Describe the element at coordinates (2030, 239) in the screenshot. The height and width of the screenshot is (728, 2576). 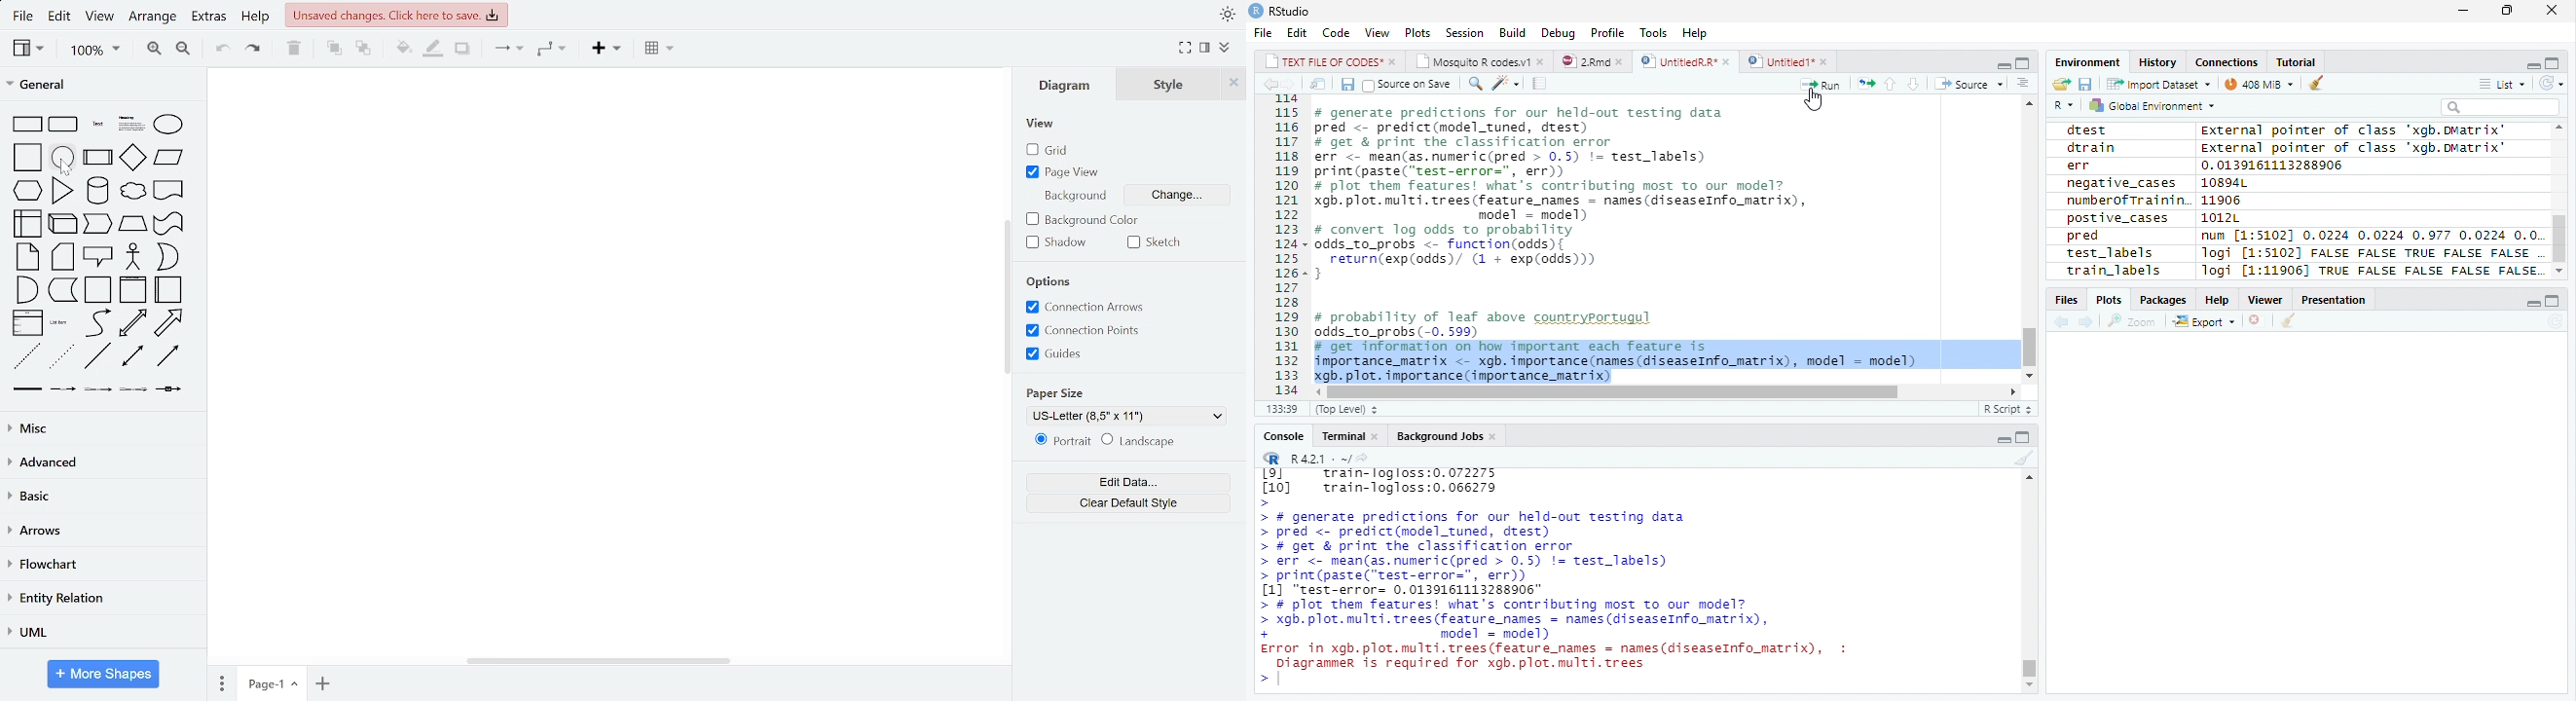
I see `Scroll` at that location.